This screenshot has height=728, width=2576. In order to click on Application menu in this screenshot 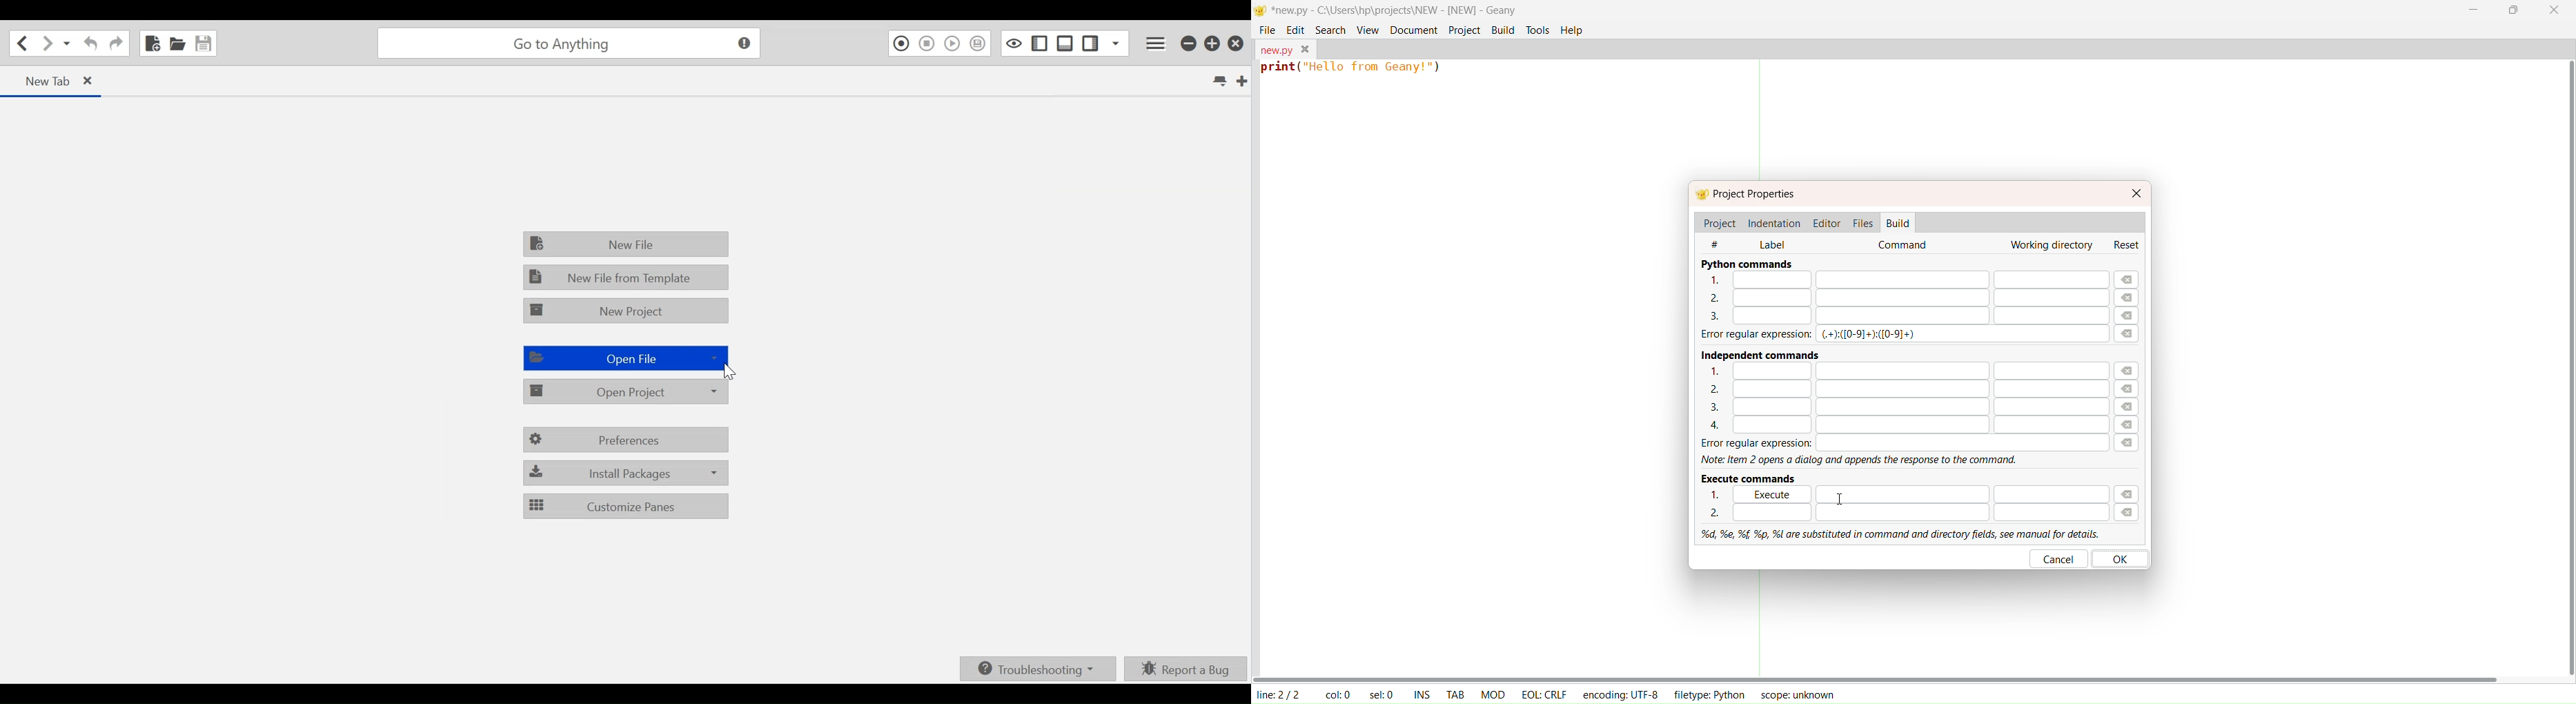, I will do `click(1158, 42)`.